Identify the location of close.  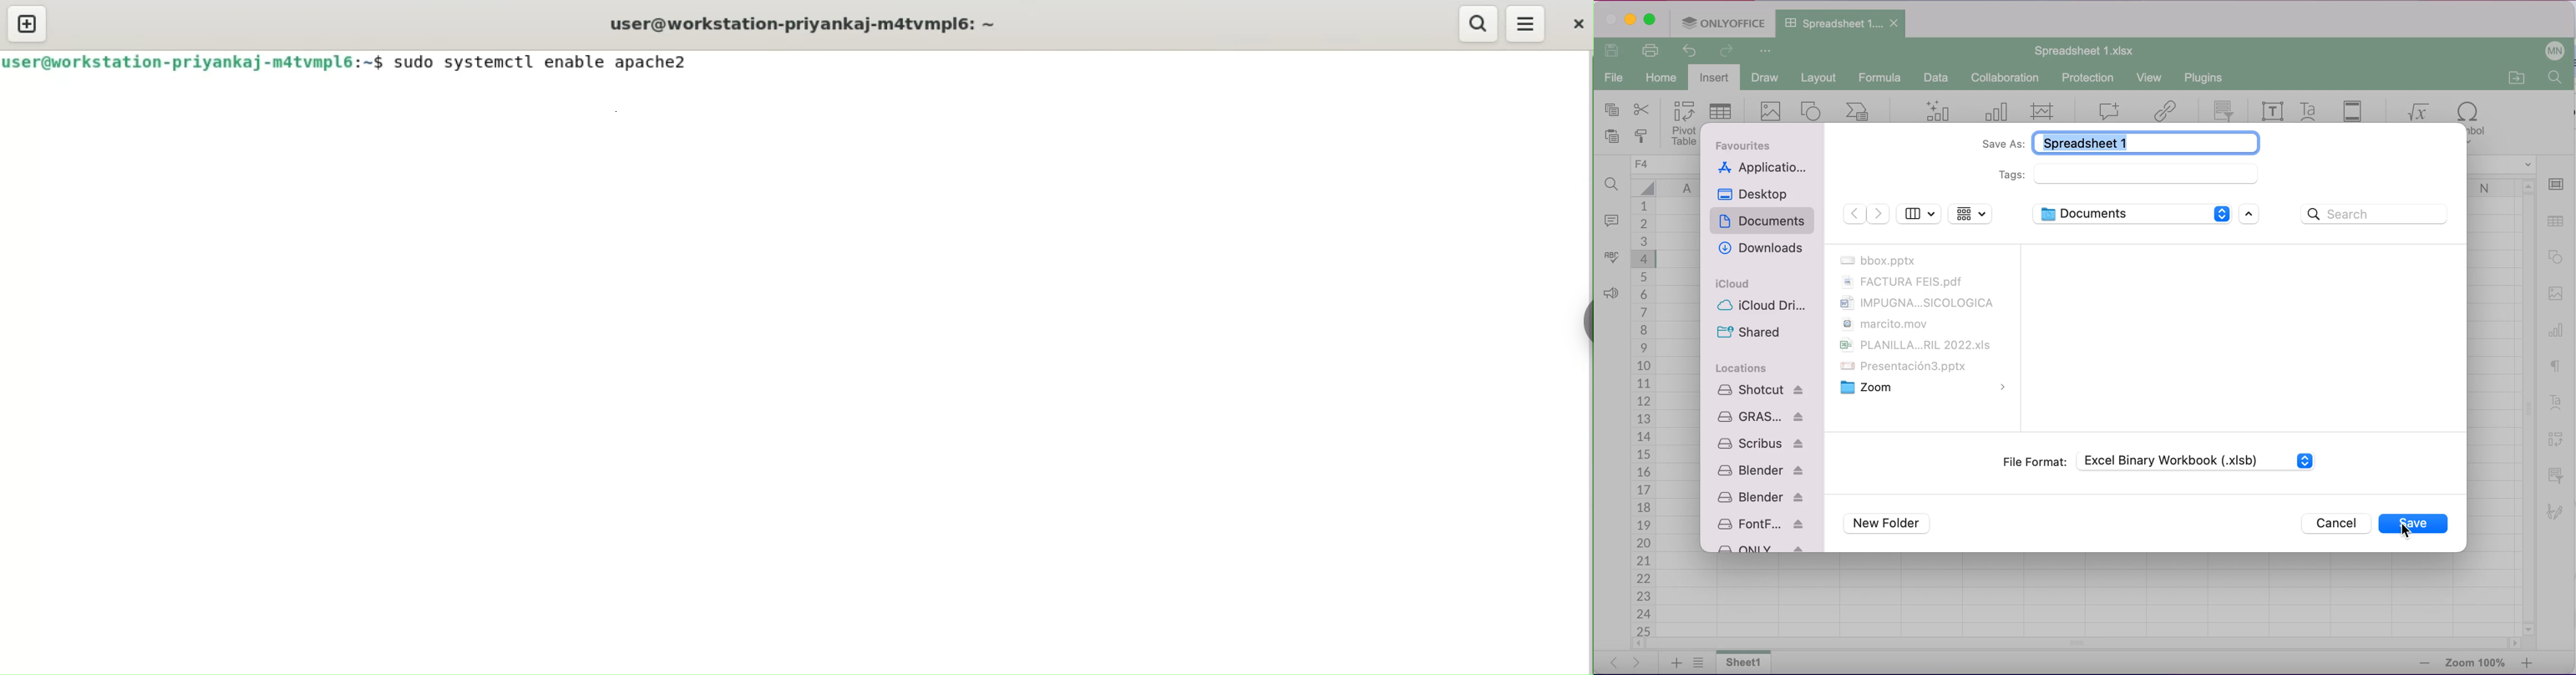
(1575, 23).